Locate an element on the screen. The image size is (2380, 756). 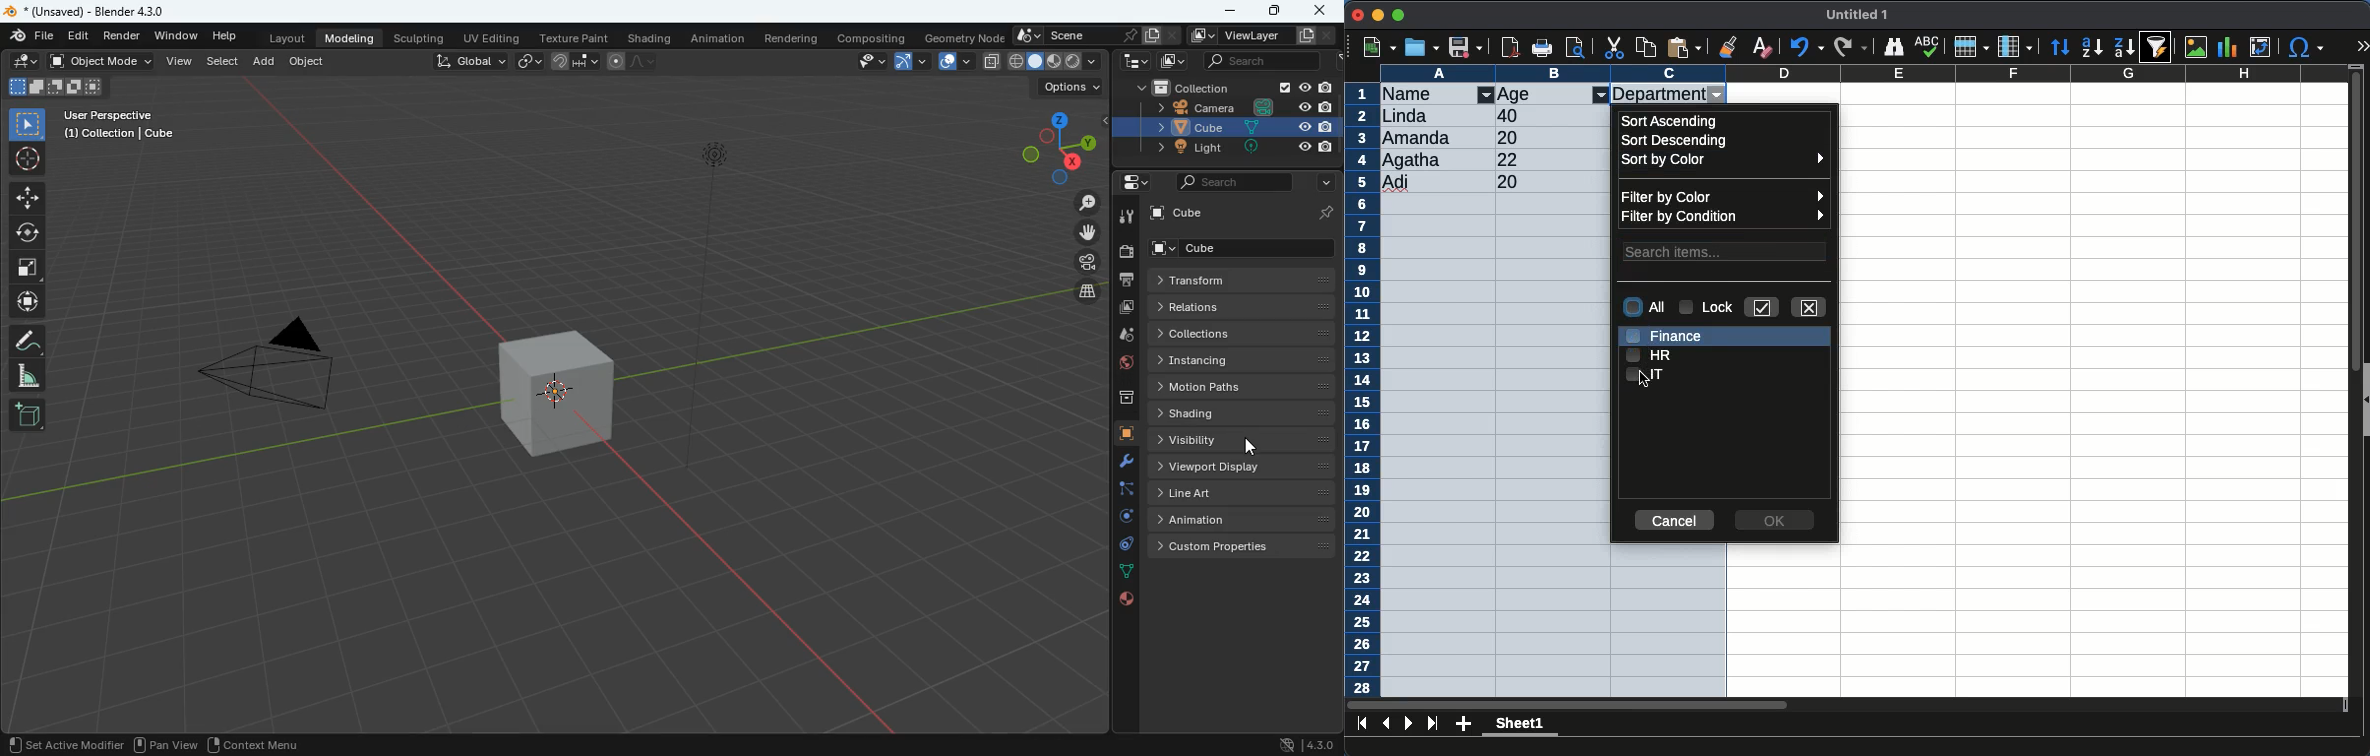
40 is located at coordinates (1508, 116).